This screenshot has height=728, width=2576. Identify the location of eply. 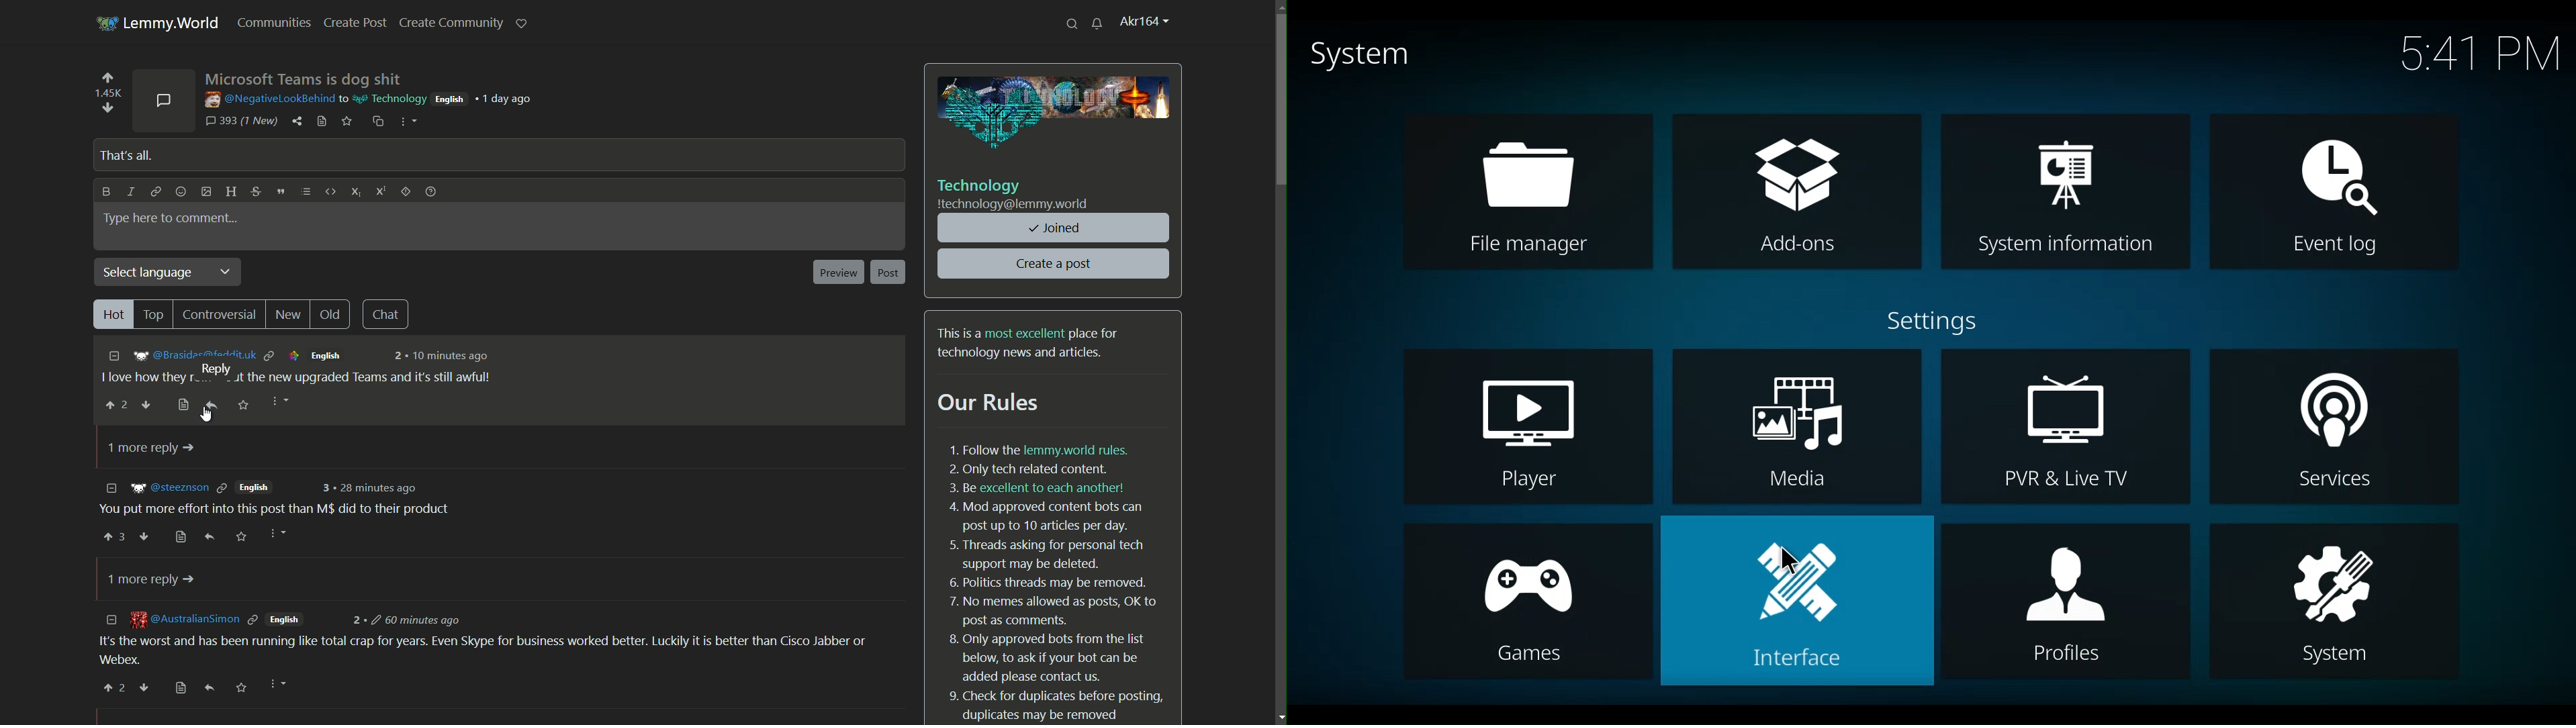
(210, 688).